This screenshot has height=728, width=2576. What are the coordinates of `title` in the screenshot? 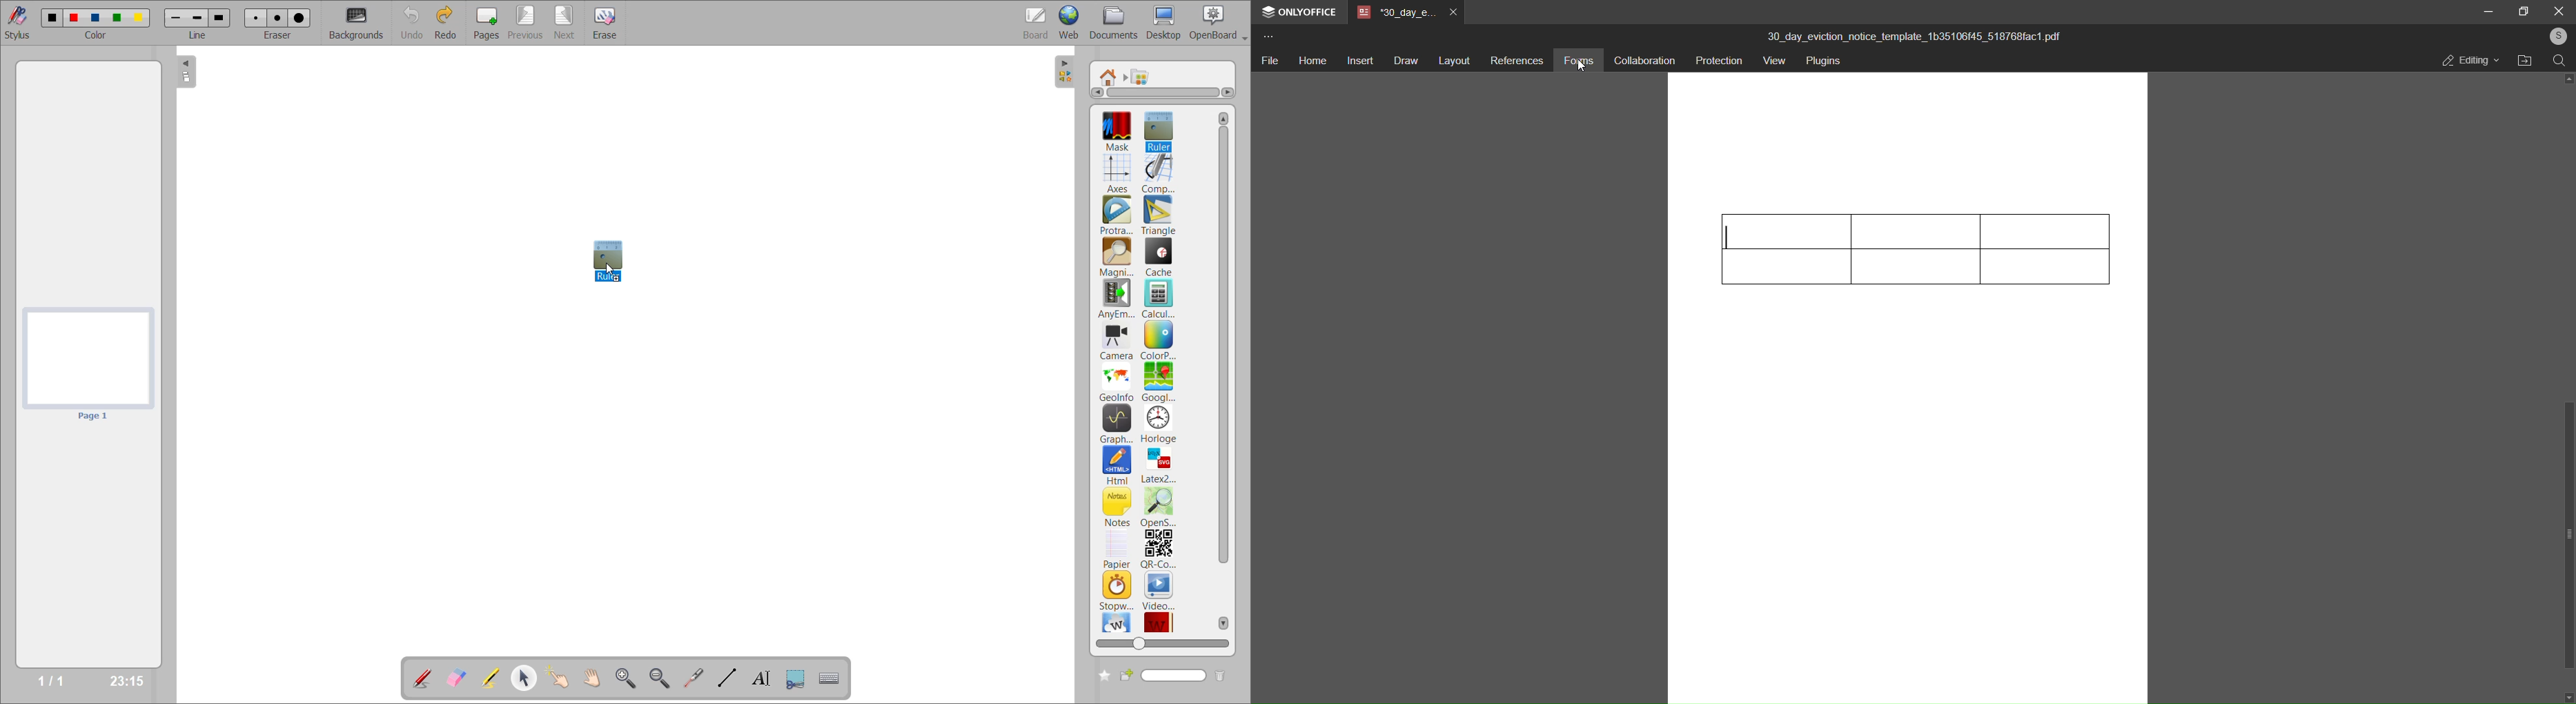 It's located at (1914, 37).